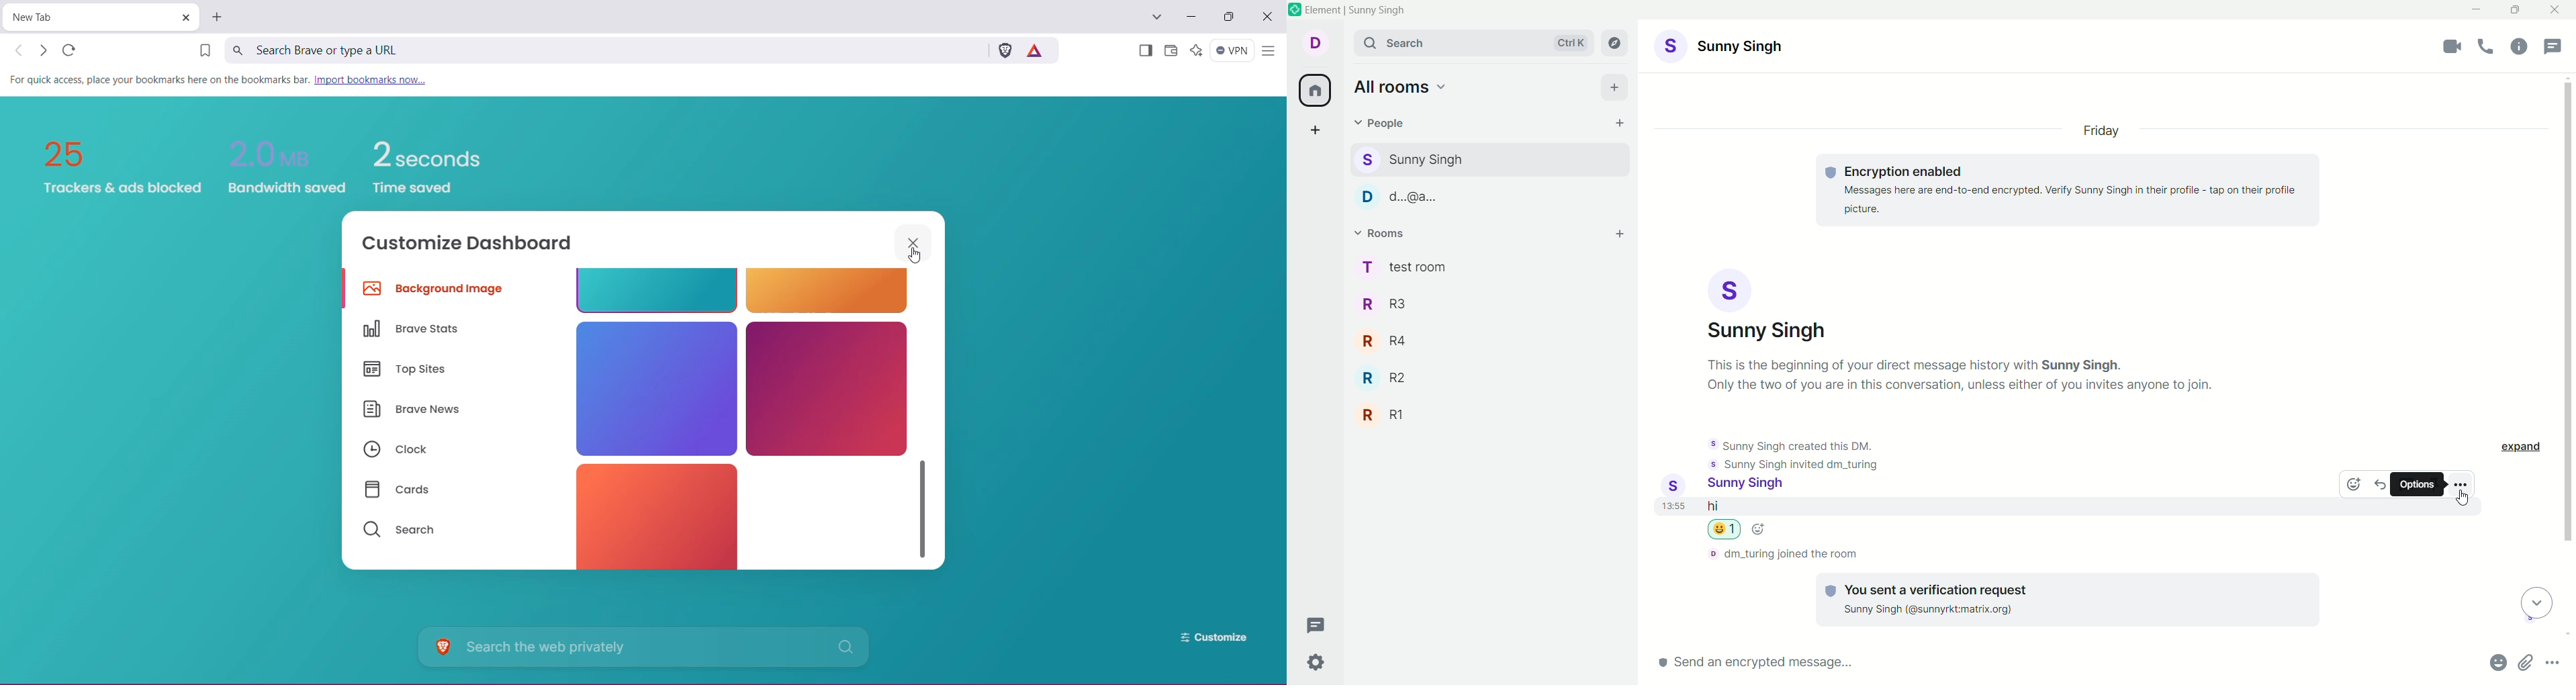  What do you see at coordinates (399, 530) in the screenshot?
I see `Search` at bounding box center [399, 530].